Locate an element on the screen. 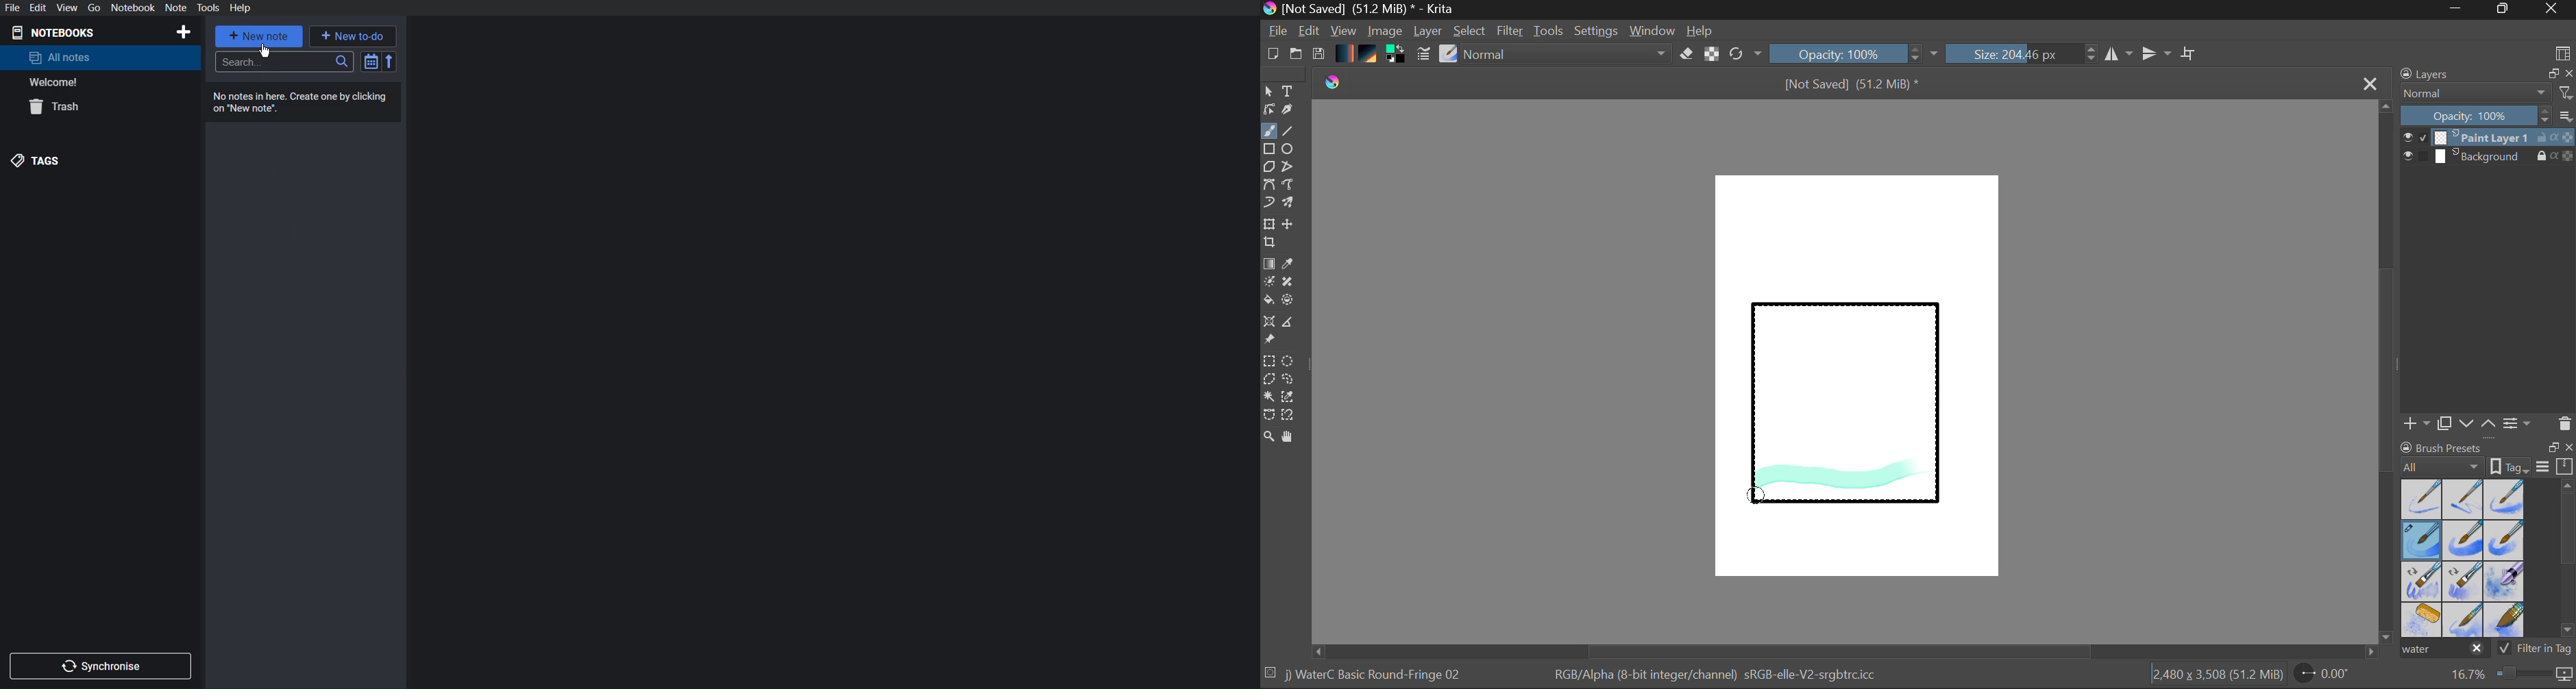 The height and width of the screenshot is (700, 2576). Search is located at coordinates (285, 62).